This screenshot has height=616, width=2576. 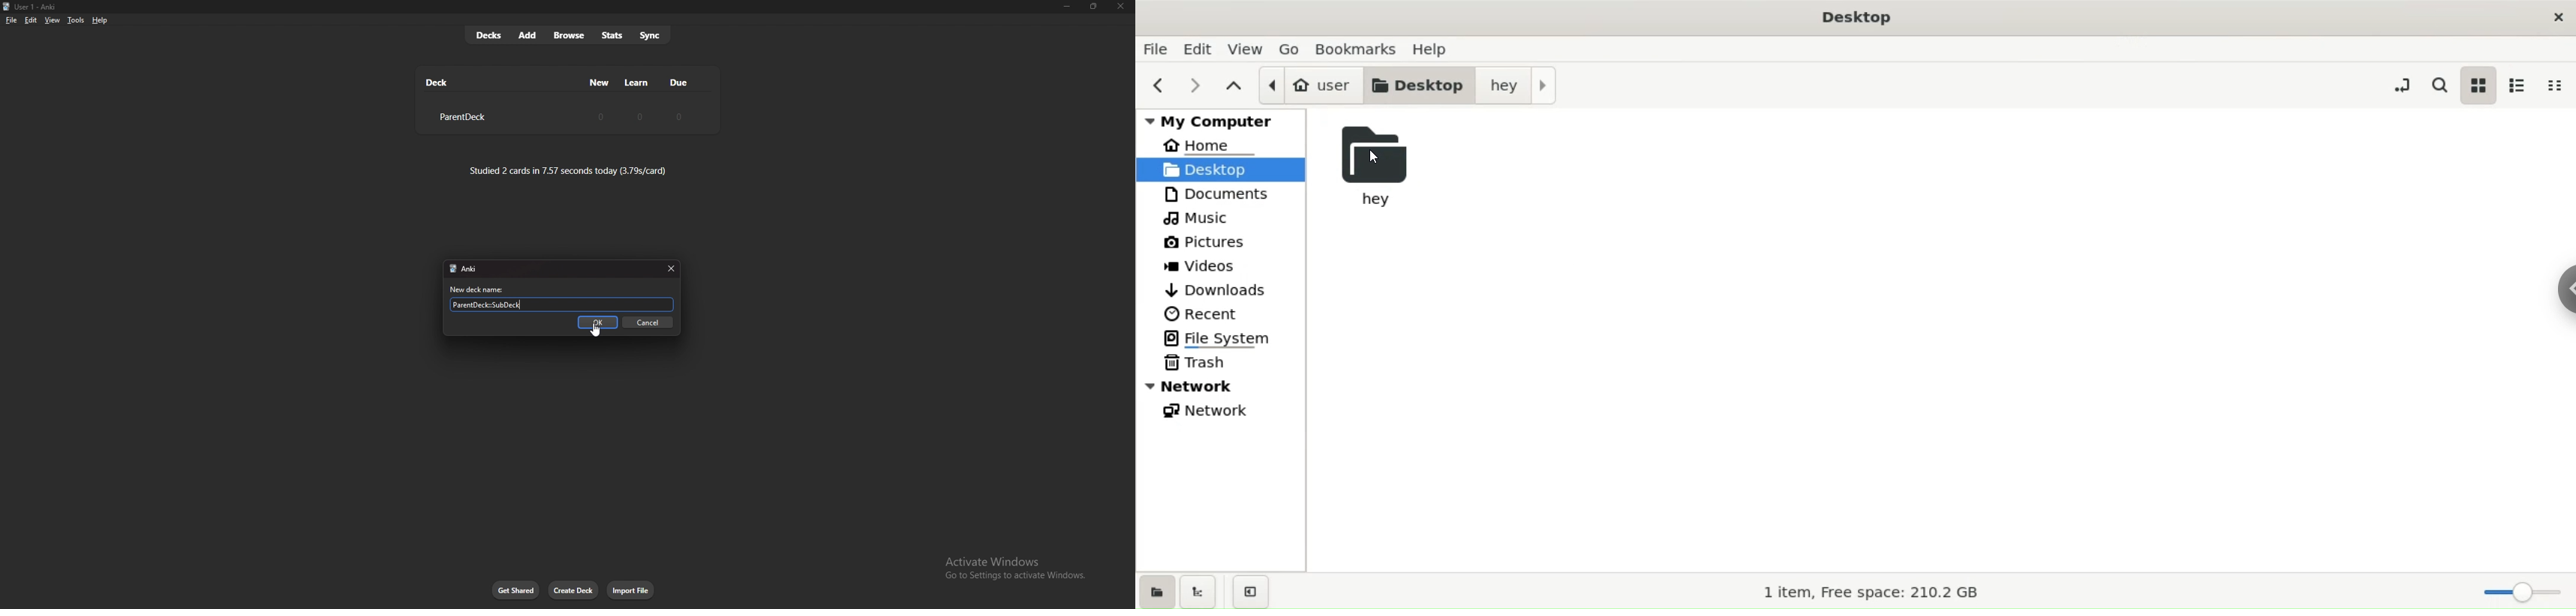 What do you see at coordinates (641, 116) in the screenshot?
I see `0` at bounding box center [641, 116].